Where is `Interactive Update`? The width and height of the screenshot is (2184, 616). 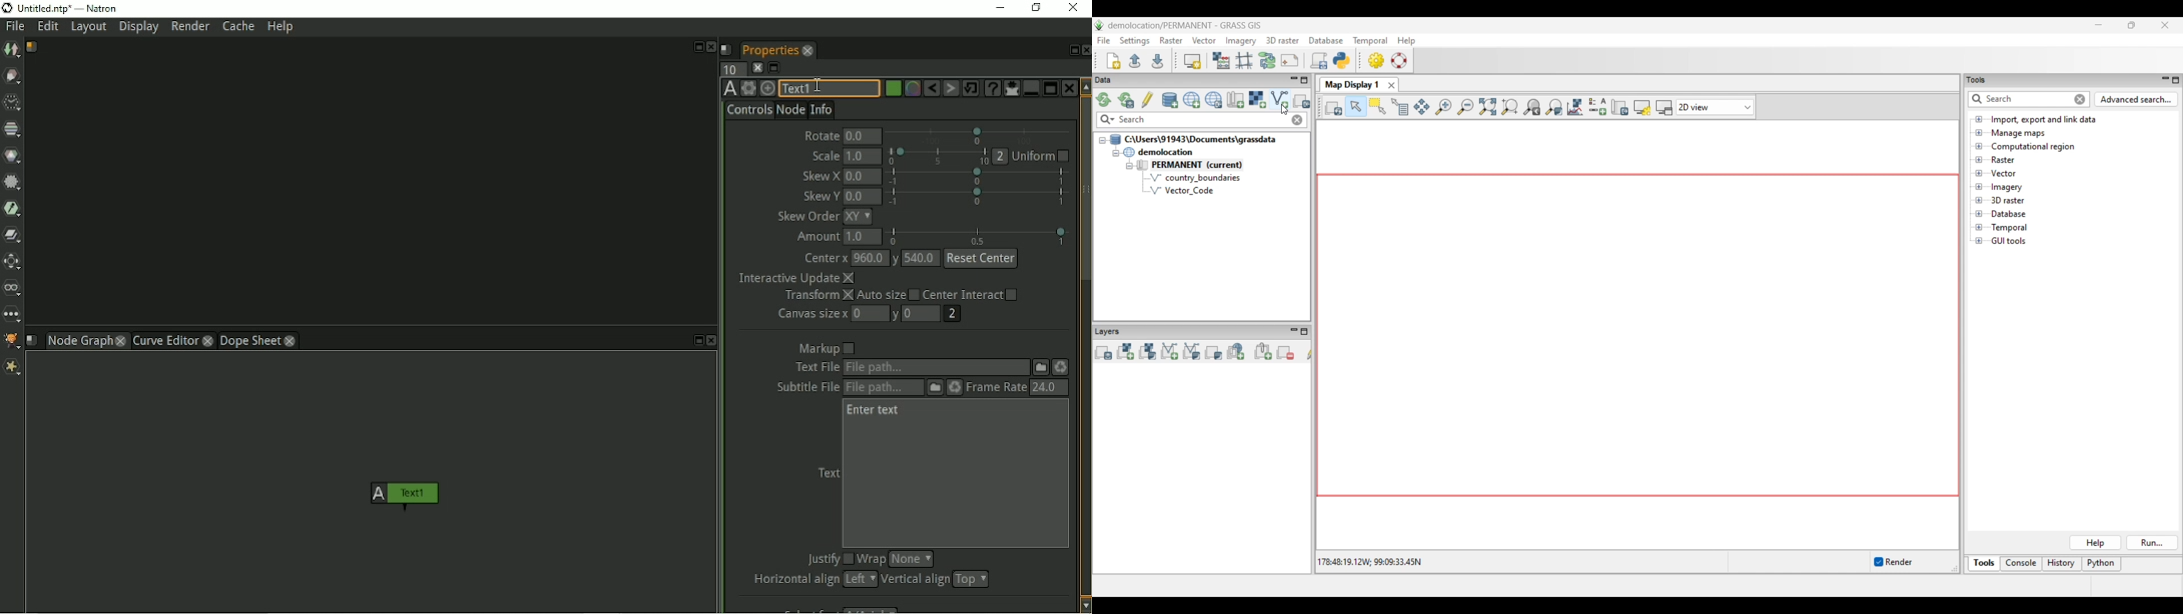 Interactive Update is located at coordinates (796, 278).